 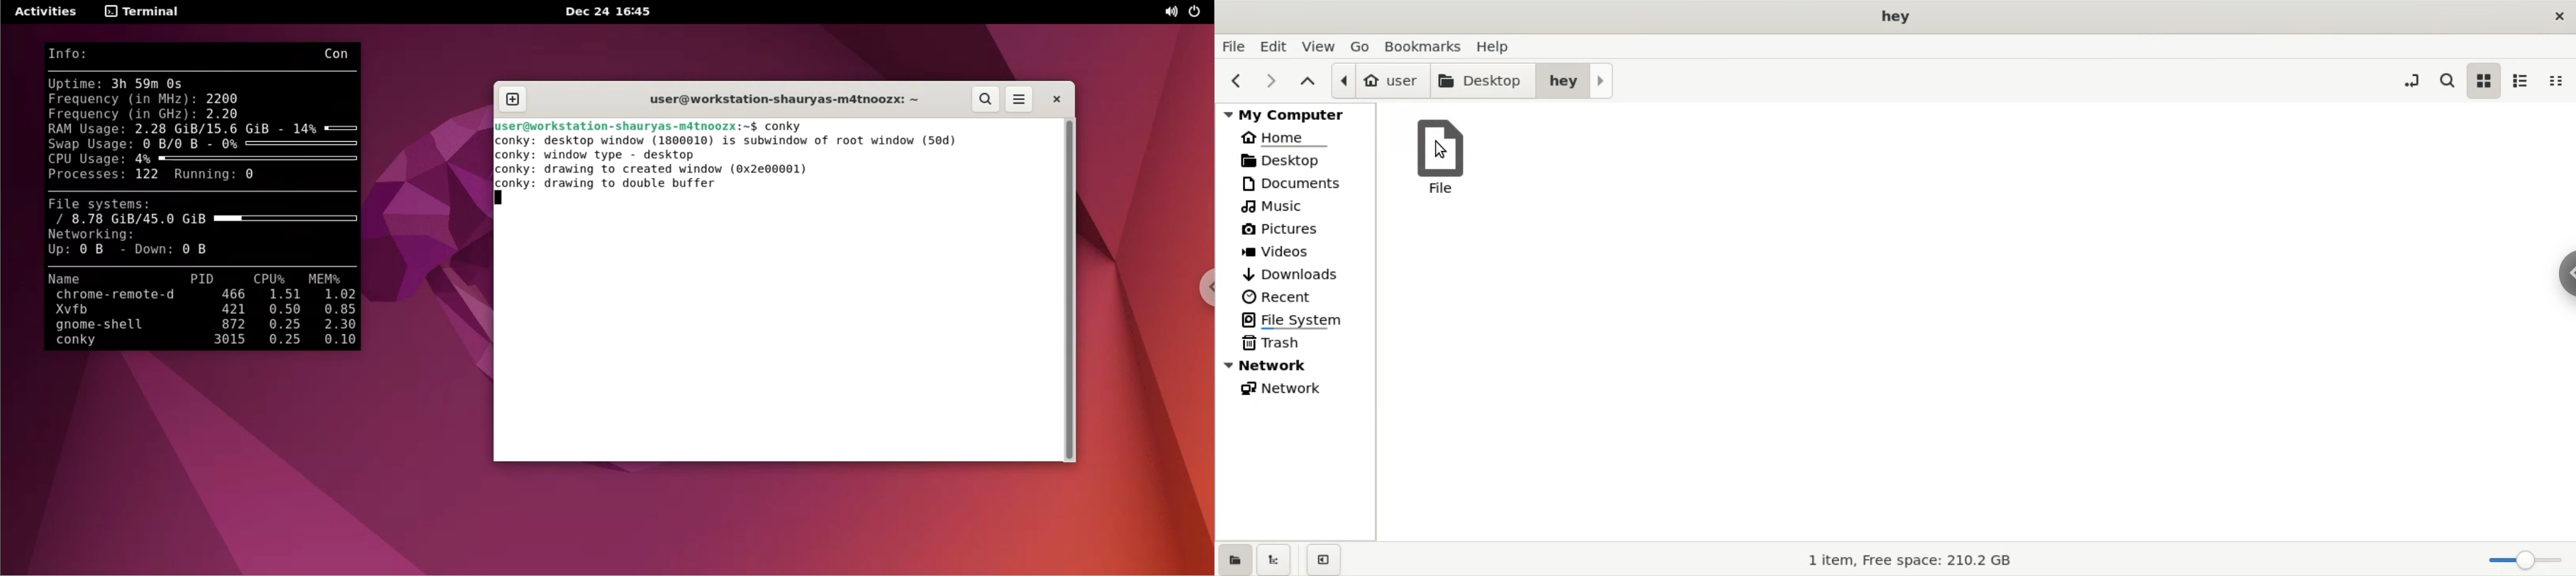 I want to click on show places, so click(x=1233, y=558).